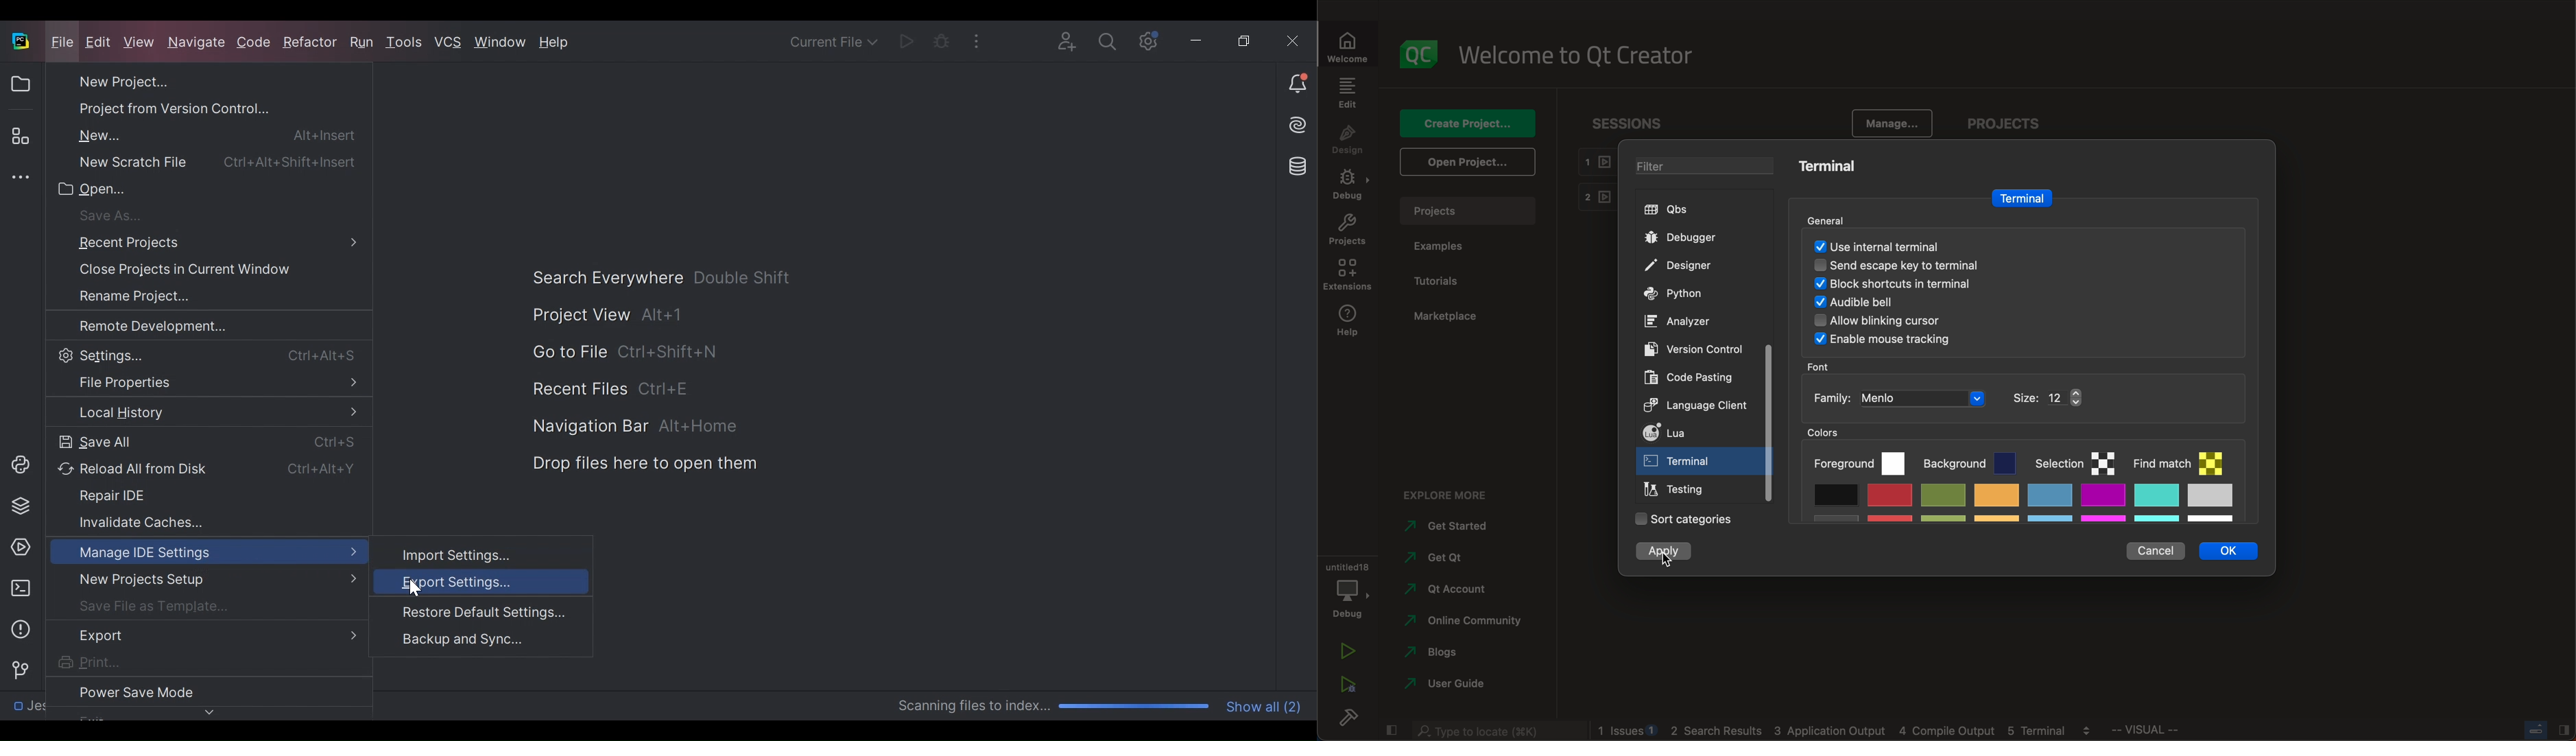 The image size is (2576, 756). What do you see at coordinates (1828, 167) in the screenshot?
I see `terminal` at bounding box center [1828, 167].